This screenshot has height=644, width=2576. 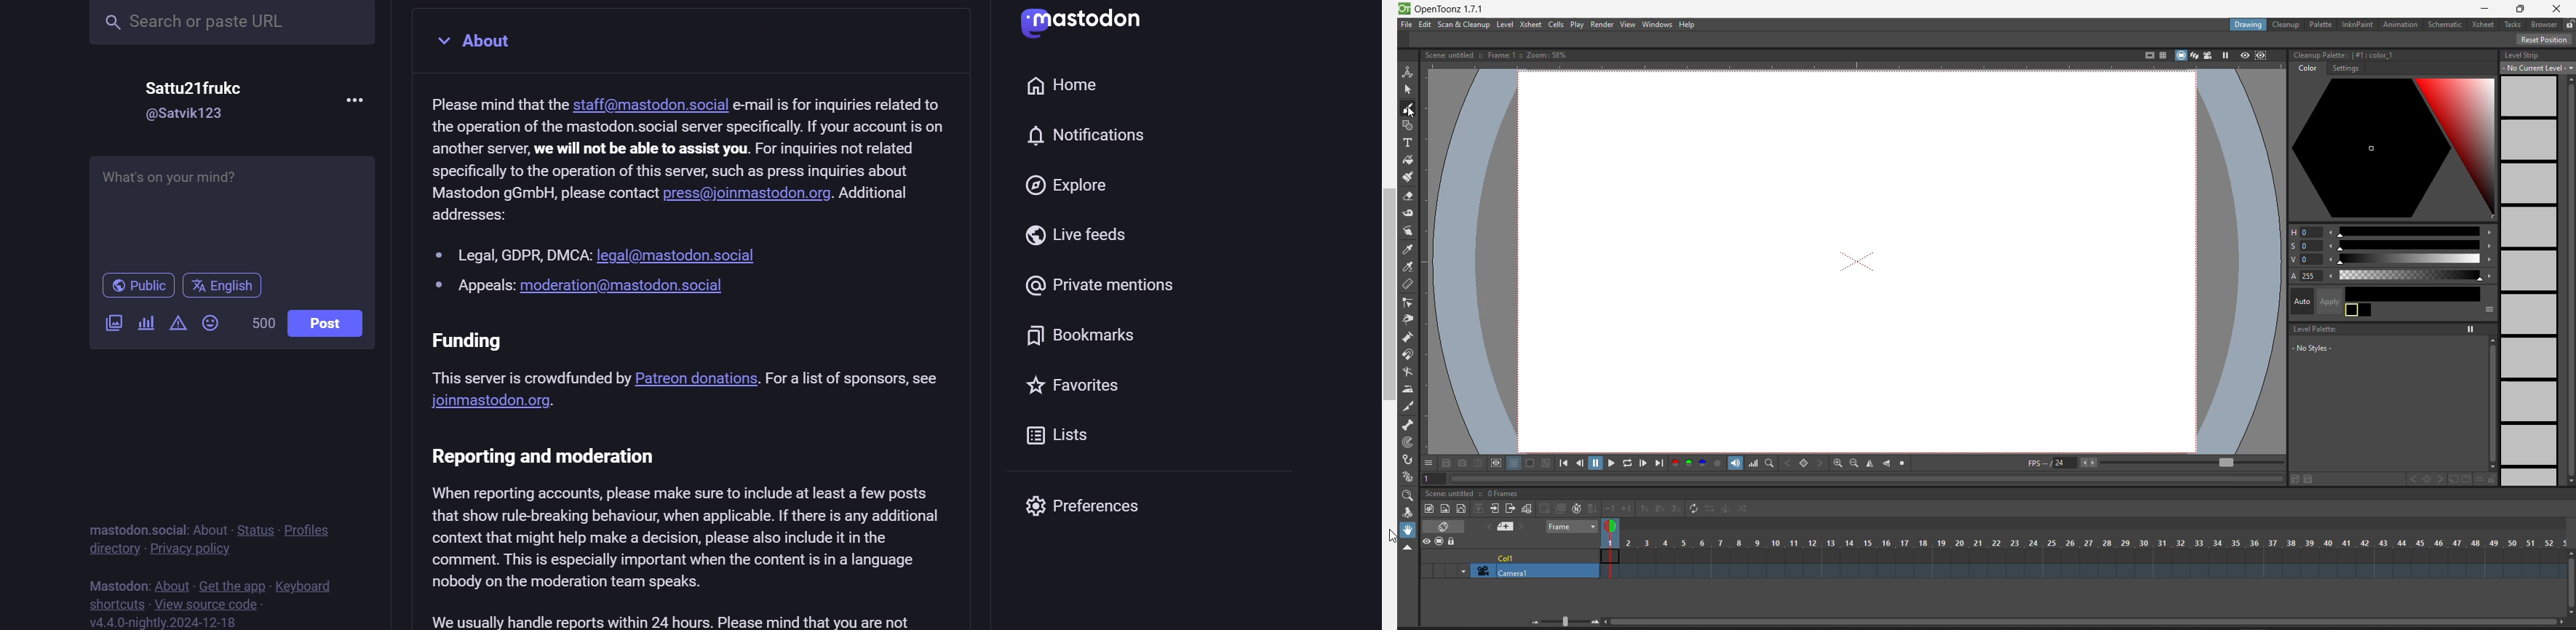 What do you see at coordinates (1854, 464) in the screenshot?
I see `zoom out` at bounding box center [1854, 464].